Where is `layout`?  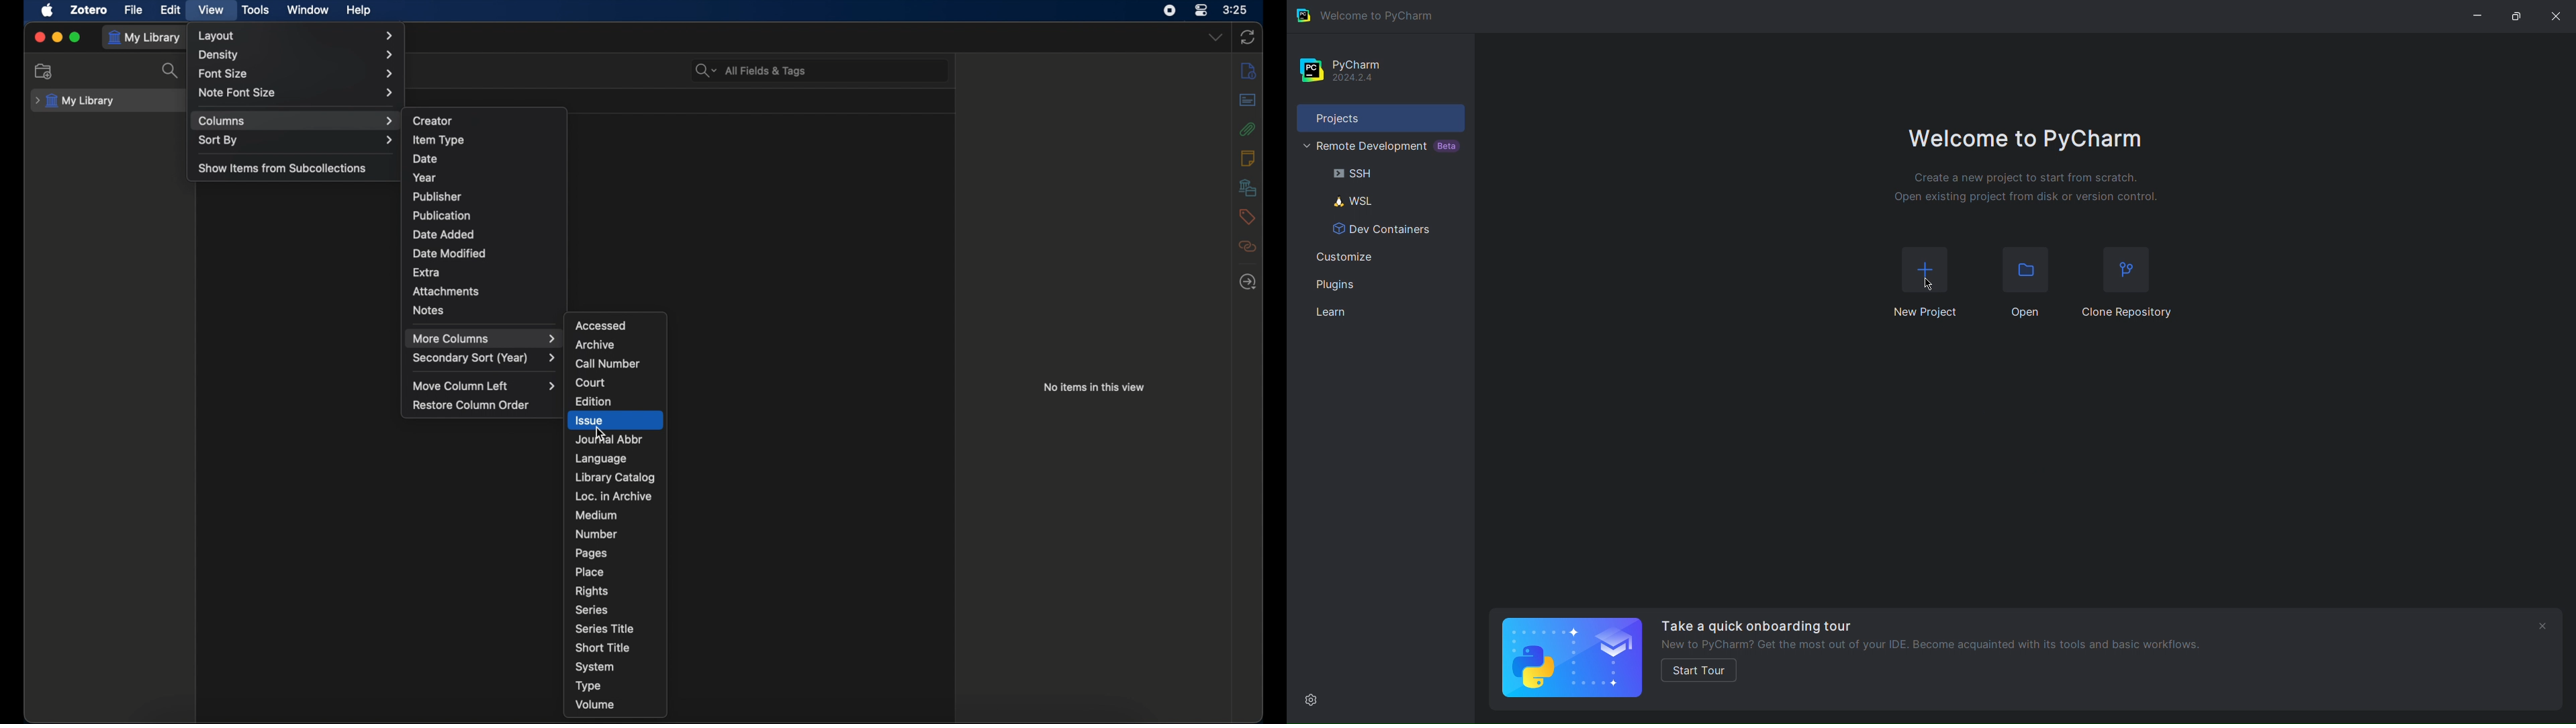 layout is located at coordinates (297, 36).